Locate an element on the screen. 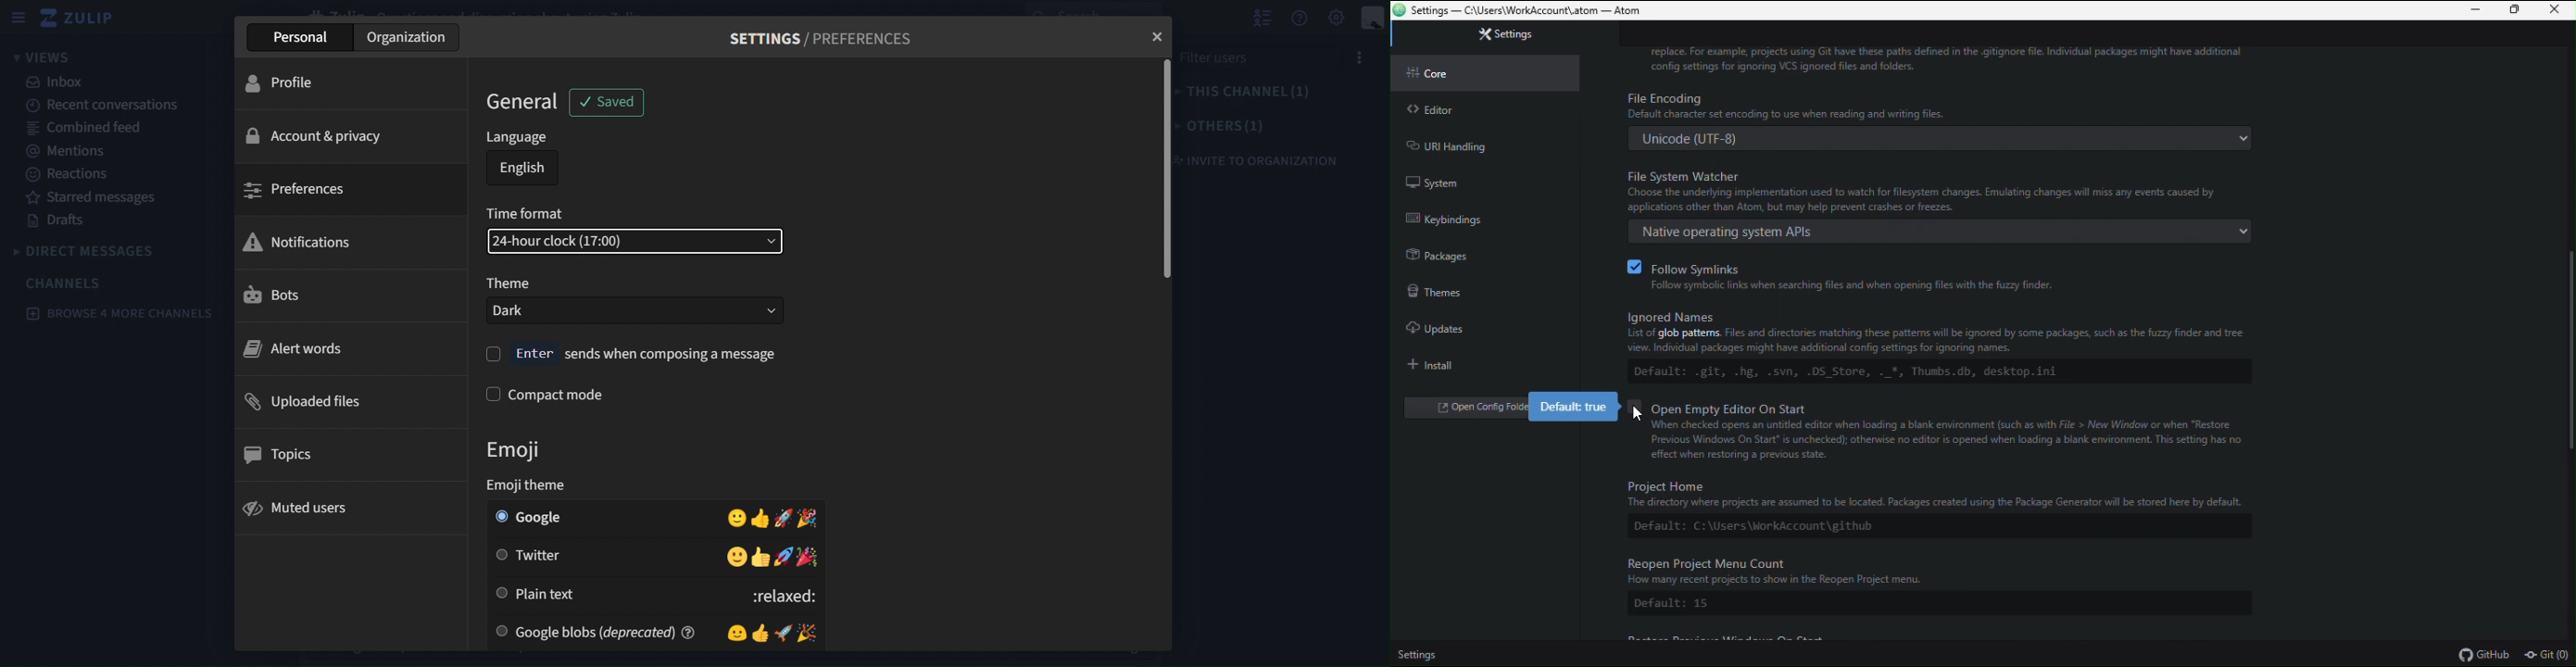 This screenshot has width=2576, height=672. saved is located at coordinates (606, 104).